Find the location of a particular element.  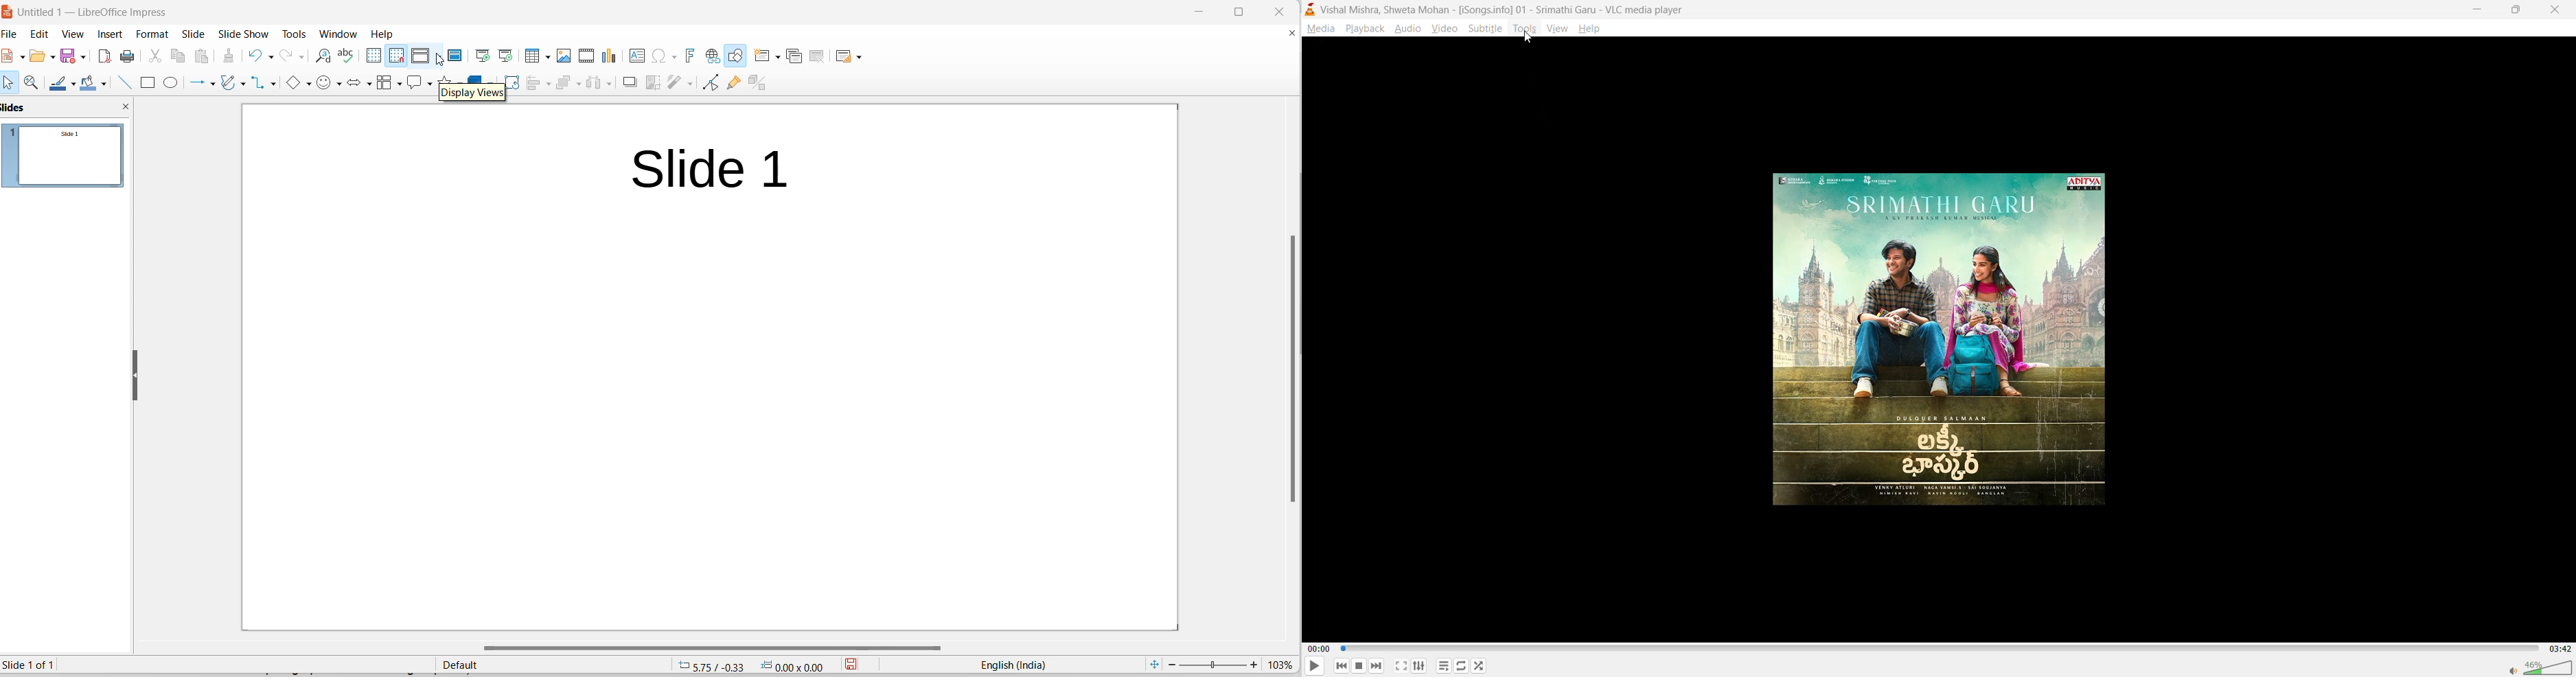

flowcharts is located at coordinates (383, 85).